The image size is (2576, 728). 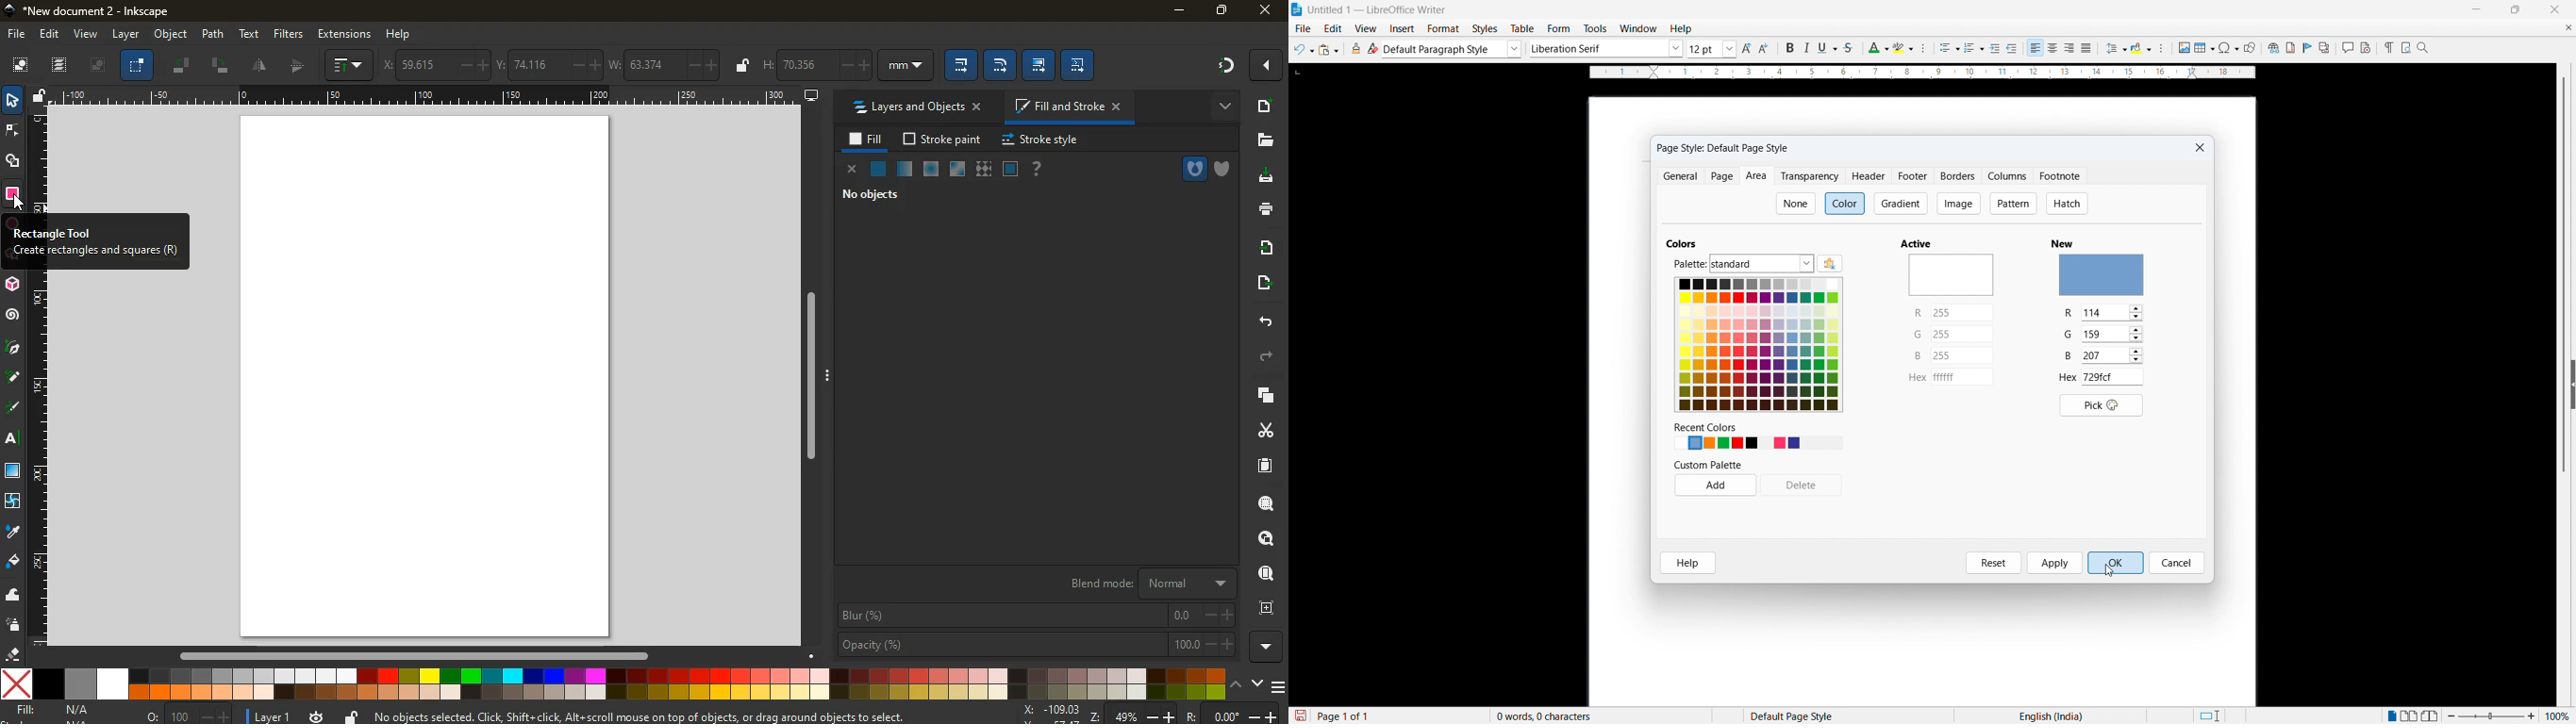 What do you see at coordinates (2492, 715) in the screenshot?
I see `Zoom slider ` at bounding box center [2492, 715].